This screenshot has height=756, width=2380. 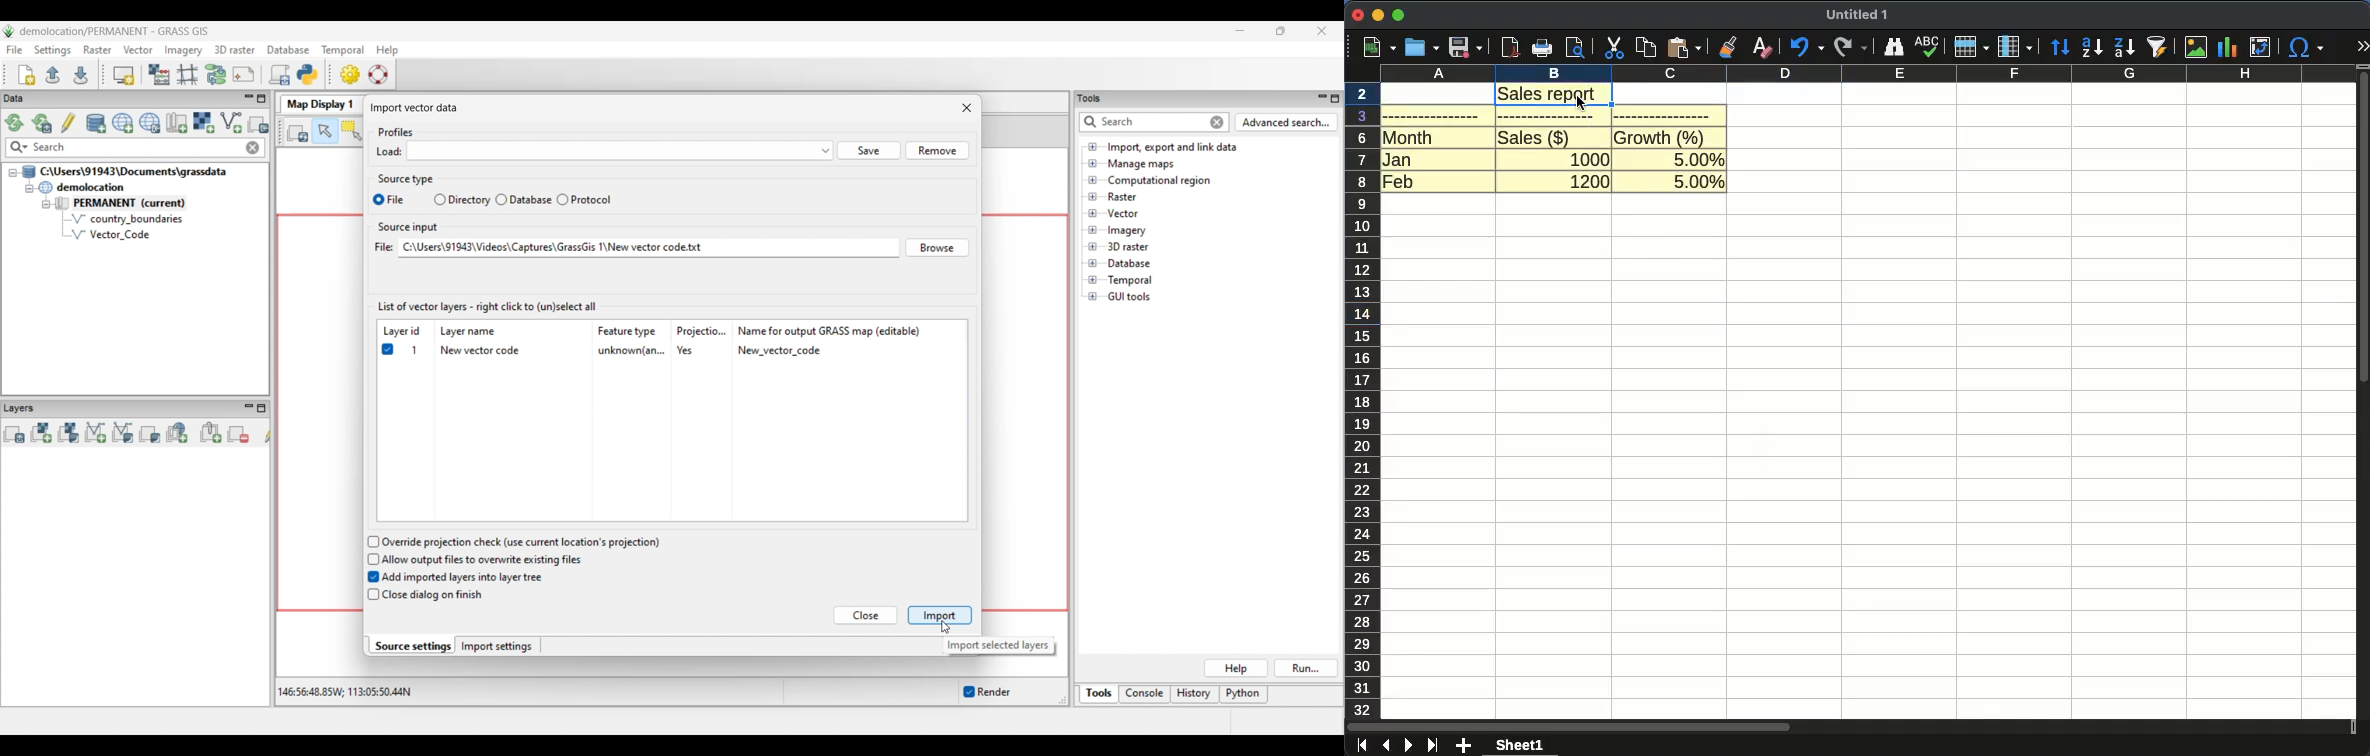 What do you see at coordinates (1466, 47) in the screenshot?
I see `save` at bounding box center [1466, 47].